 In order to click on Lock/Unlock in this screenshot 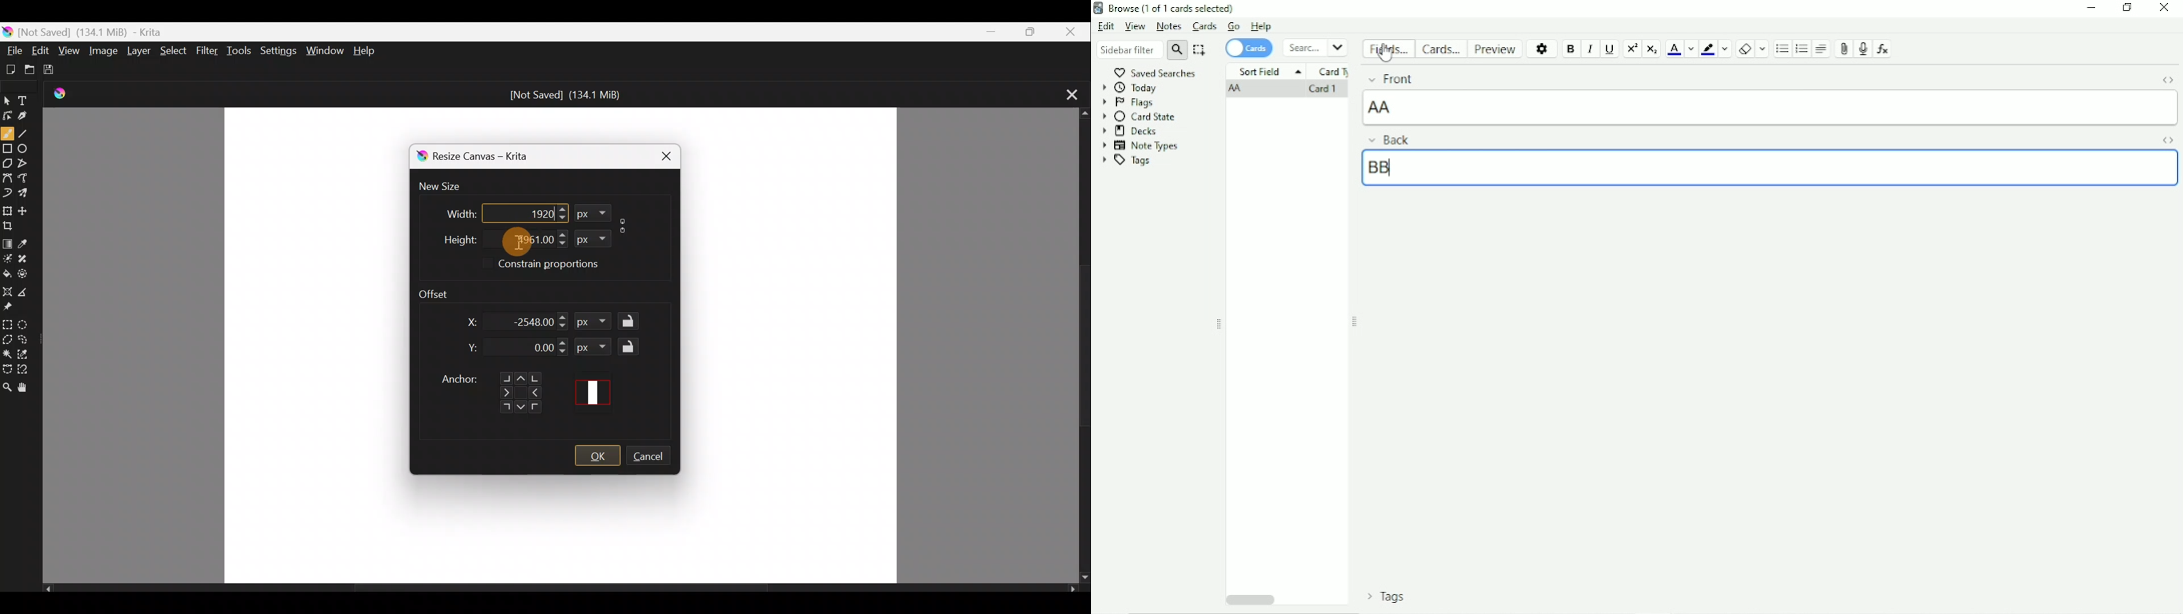, I will do `click(632, 346)`.